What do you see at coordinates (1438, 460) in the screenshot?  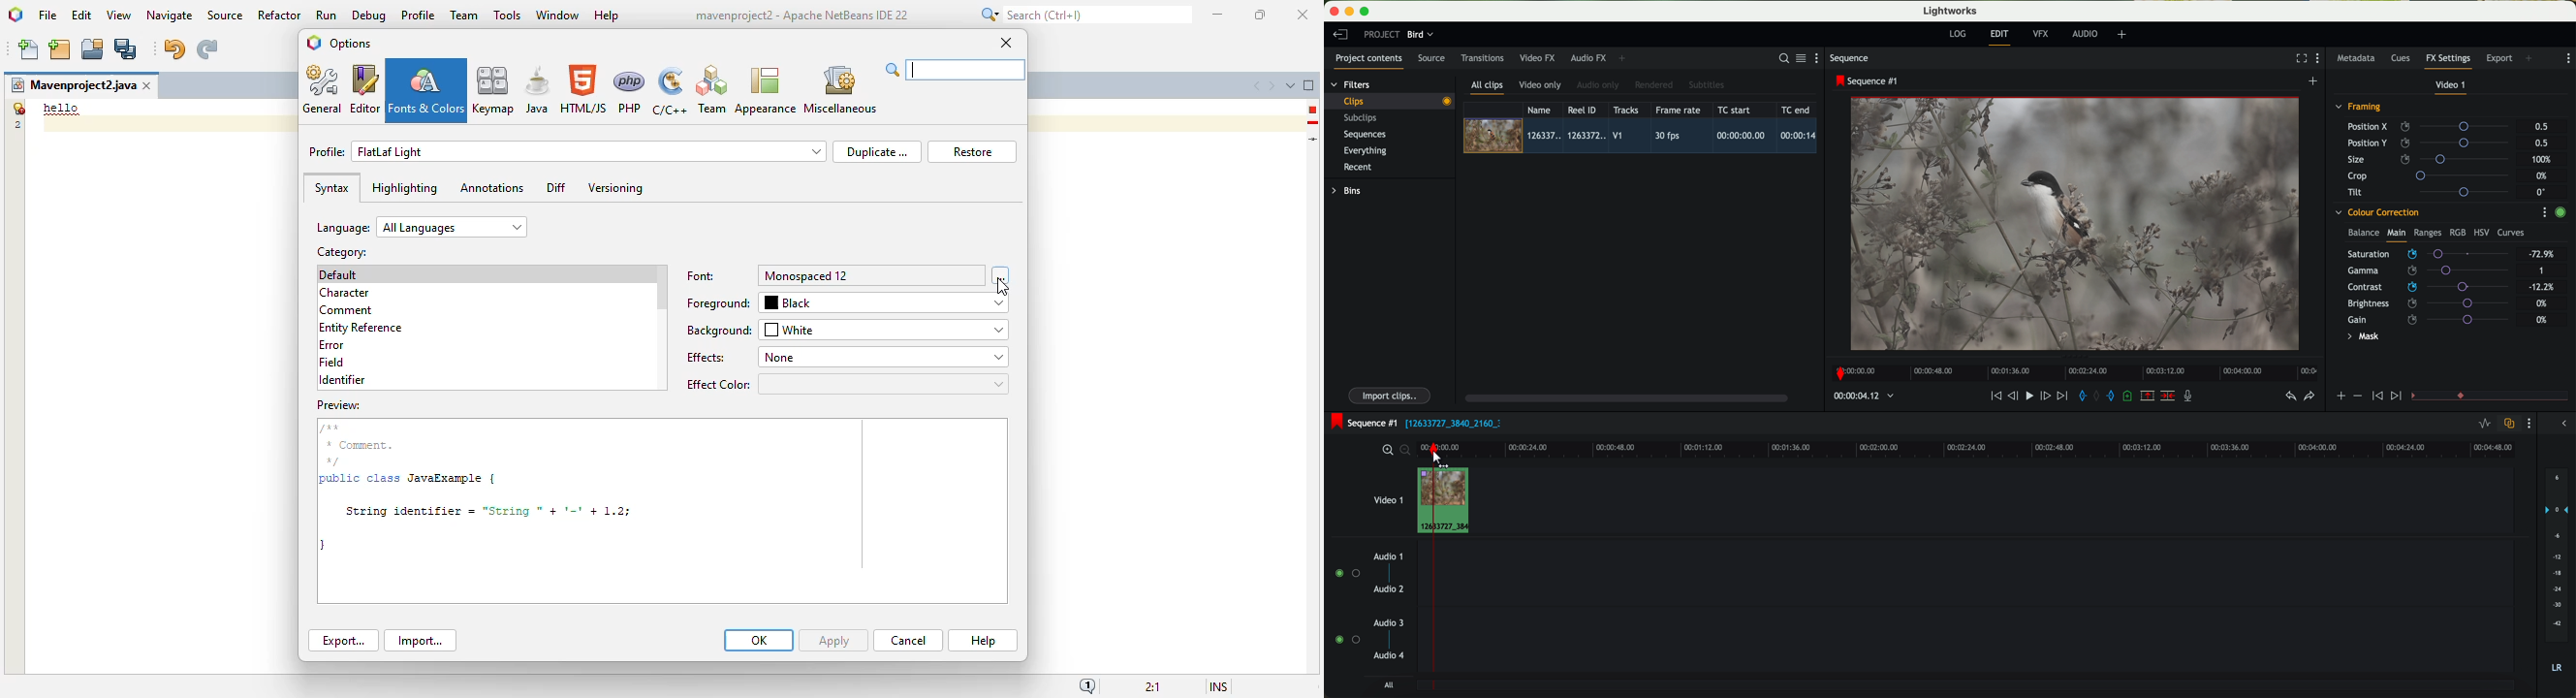 I see `mouse down` at bounding box center [1438, 460].